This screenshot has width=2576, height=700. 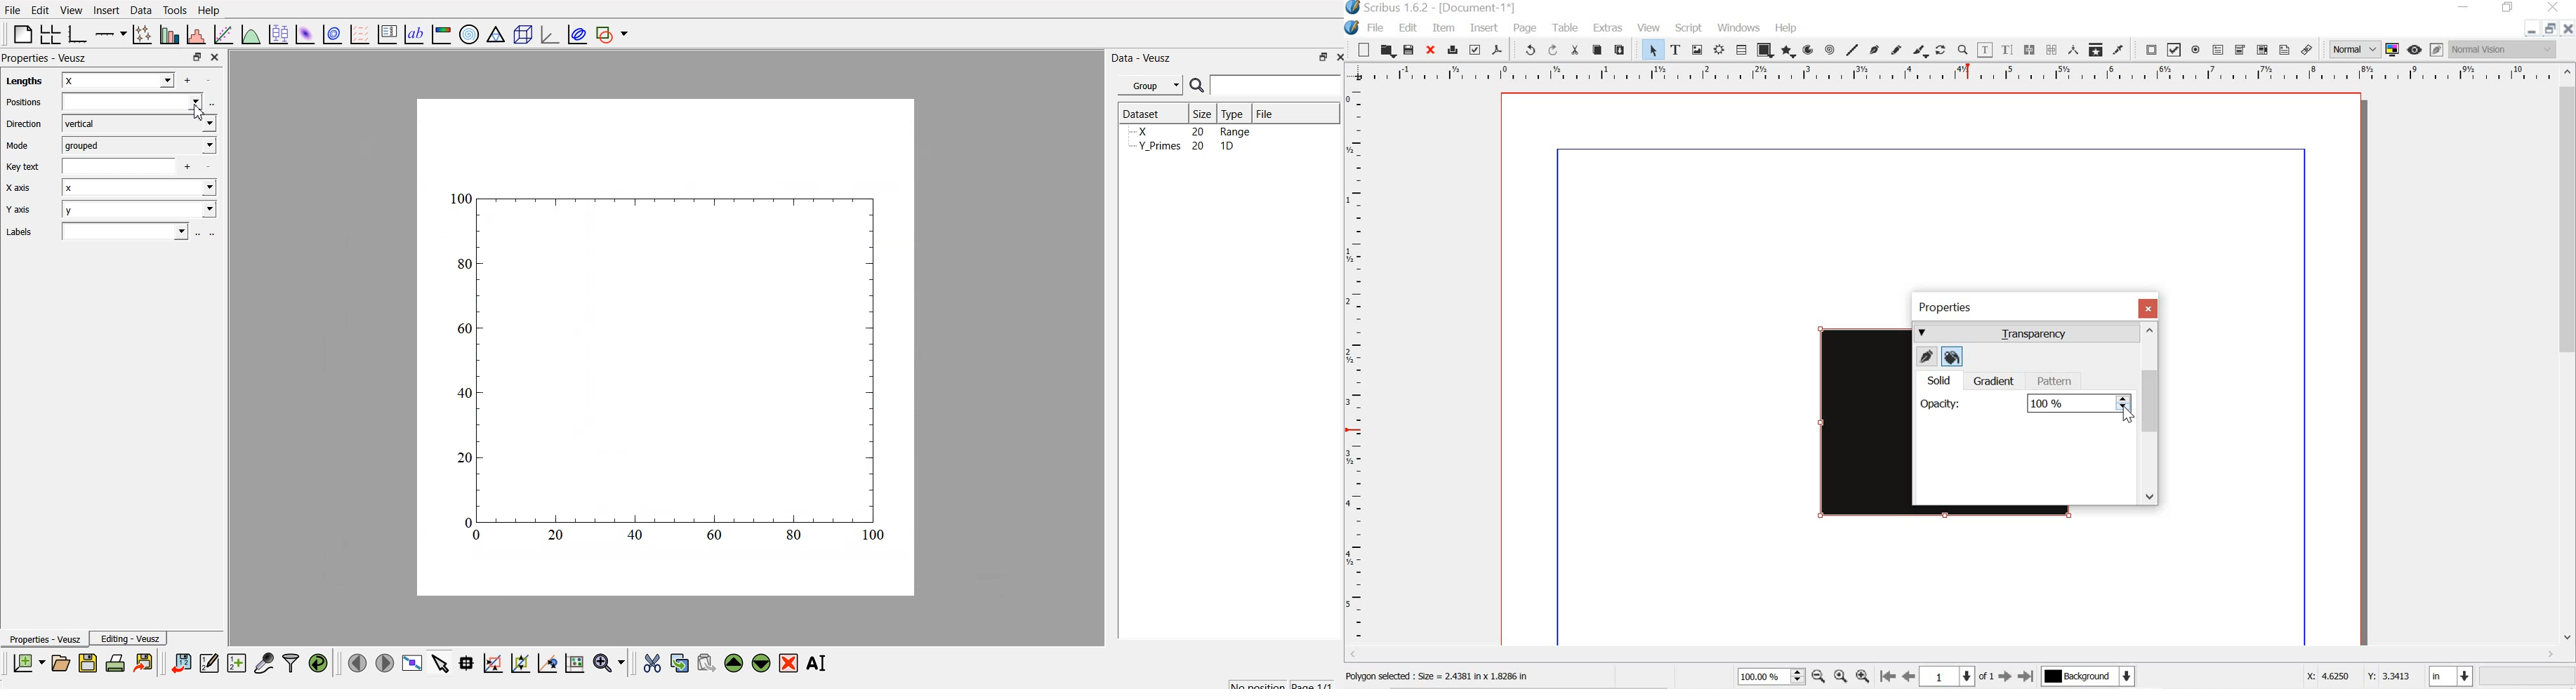 What do you see at coordinates (1809, 50) in the screenshot?
I see `arc` at bounding box center [1809, 50].